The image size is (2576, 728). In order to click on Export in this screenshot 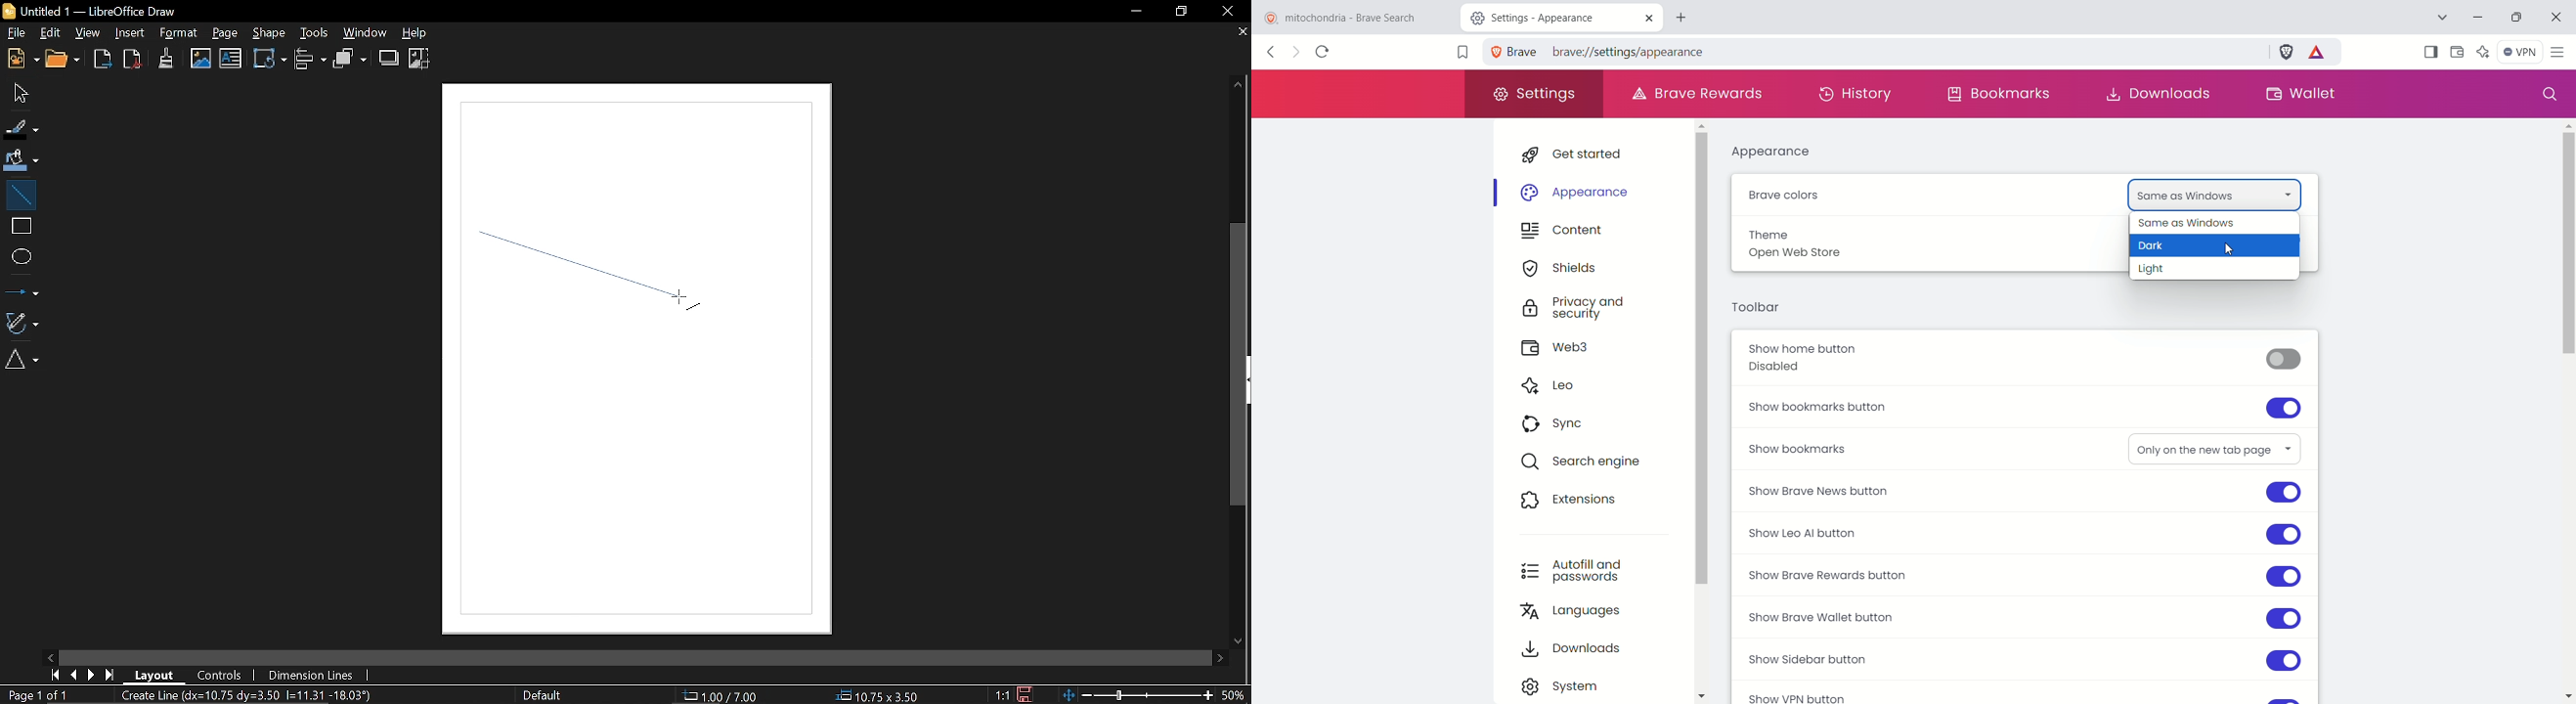, I will do `click(103, 61)`.